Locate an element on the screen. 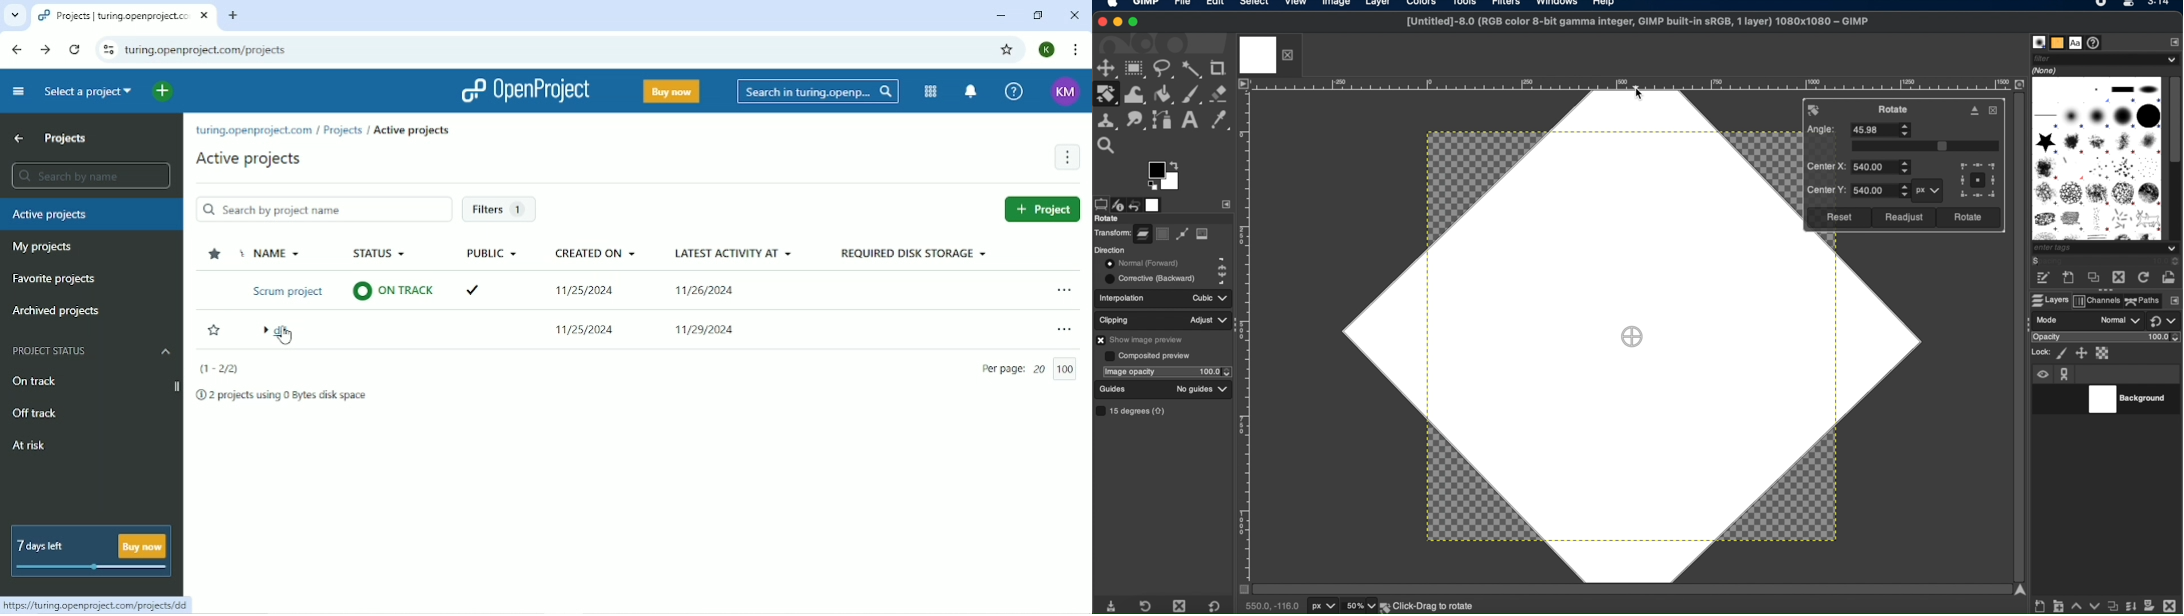  lock position ans size is located at coordinates (2081, 353).